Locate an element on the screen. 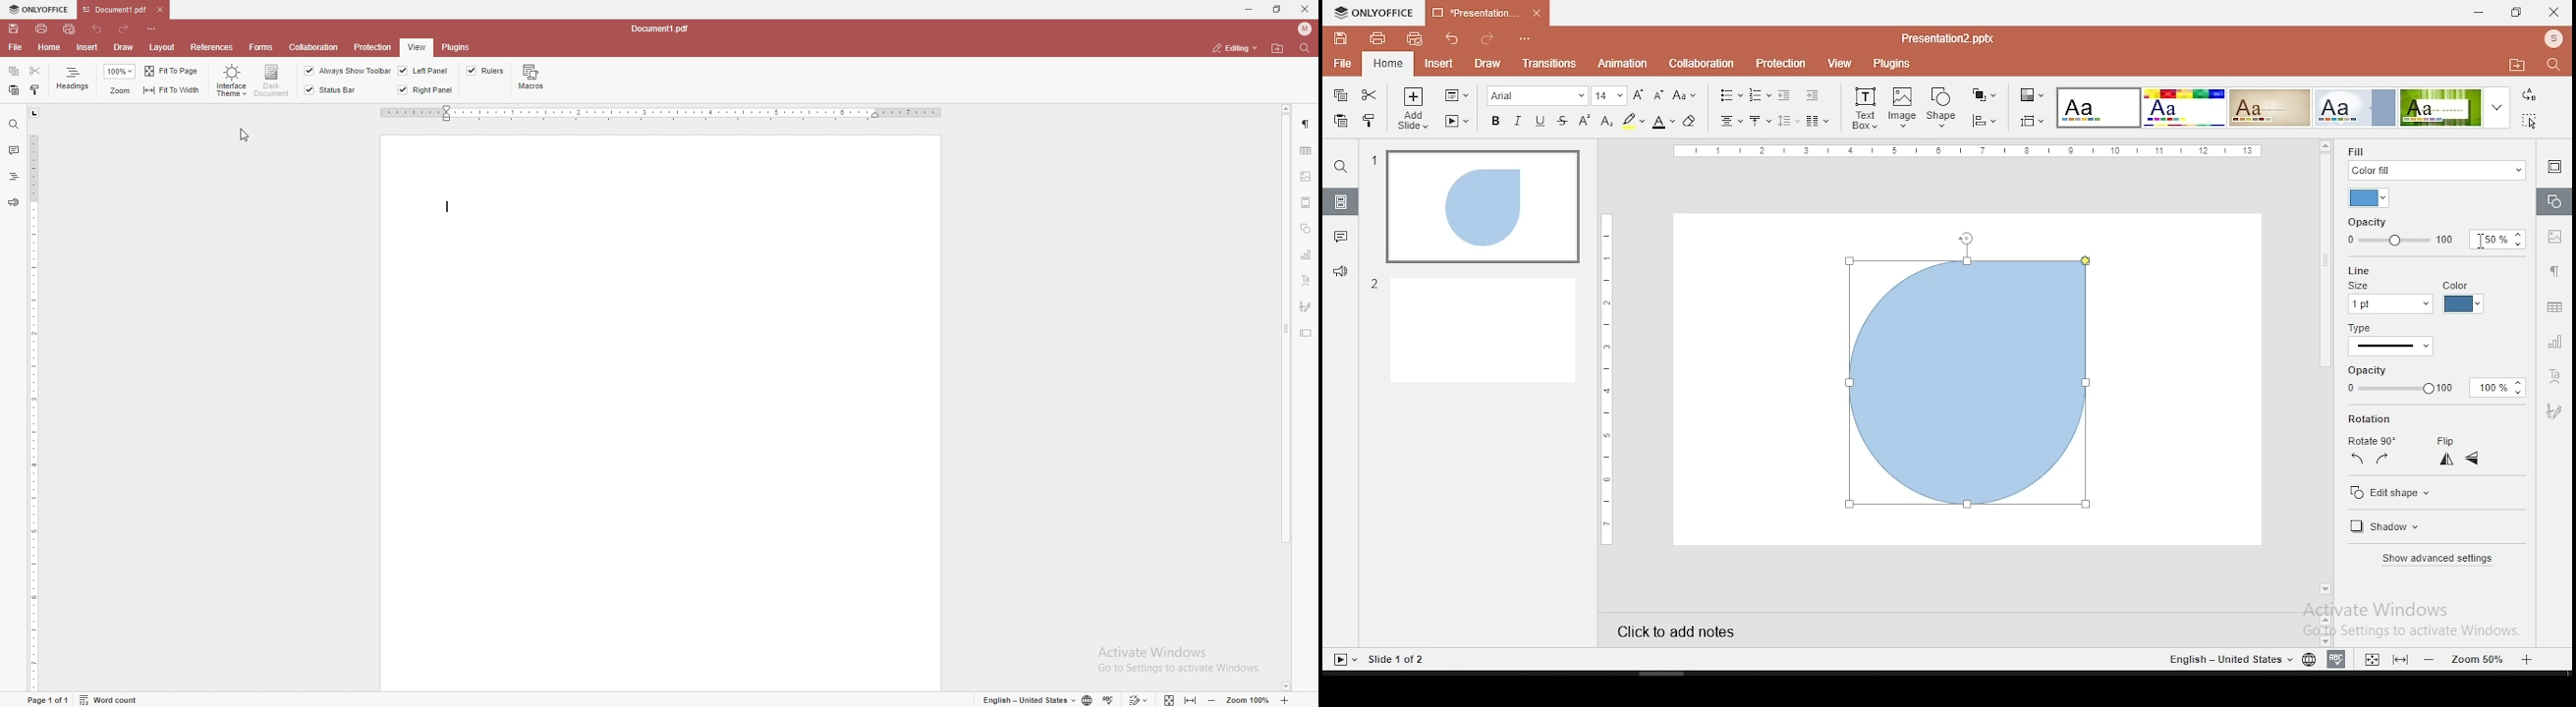 The height and width of the screenshot is (728, 2576). strikethrough is located at coordinates (1563, 120).